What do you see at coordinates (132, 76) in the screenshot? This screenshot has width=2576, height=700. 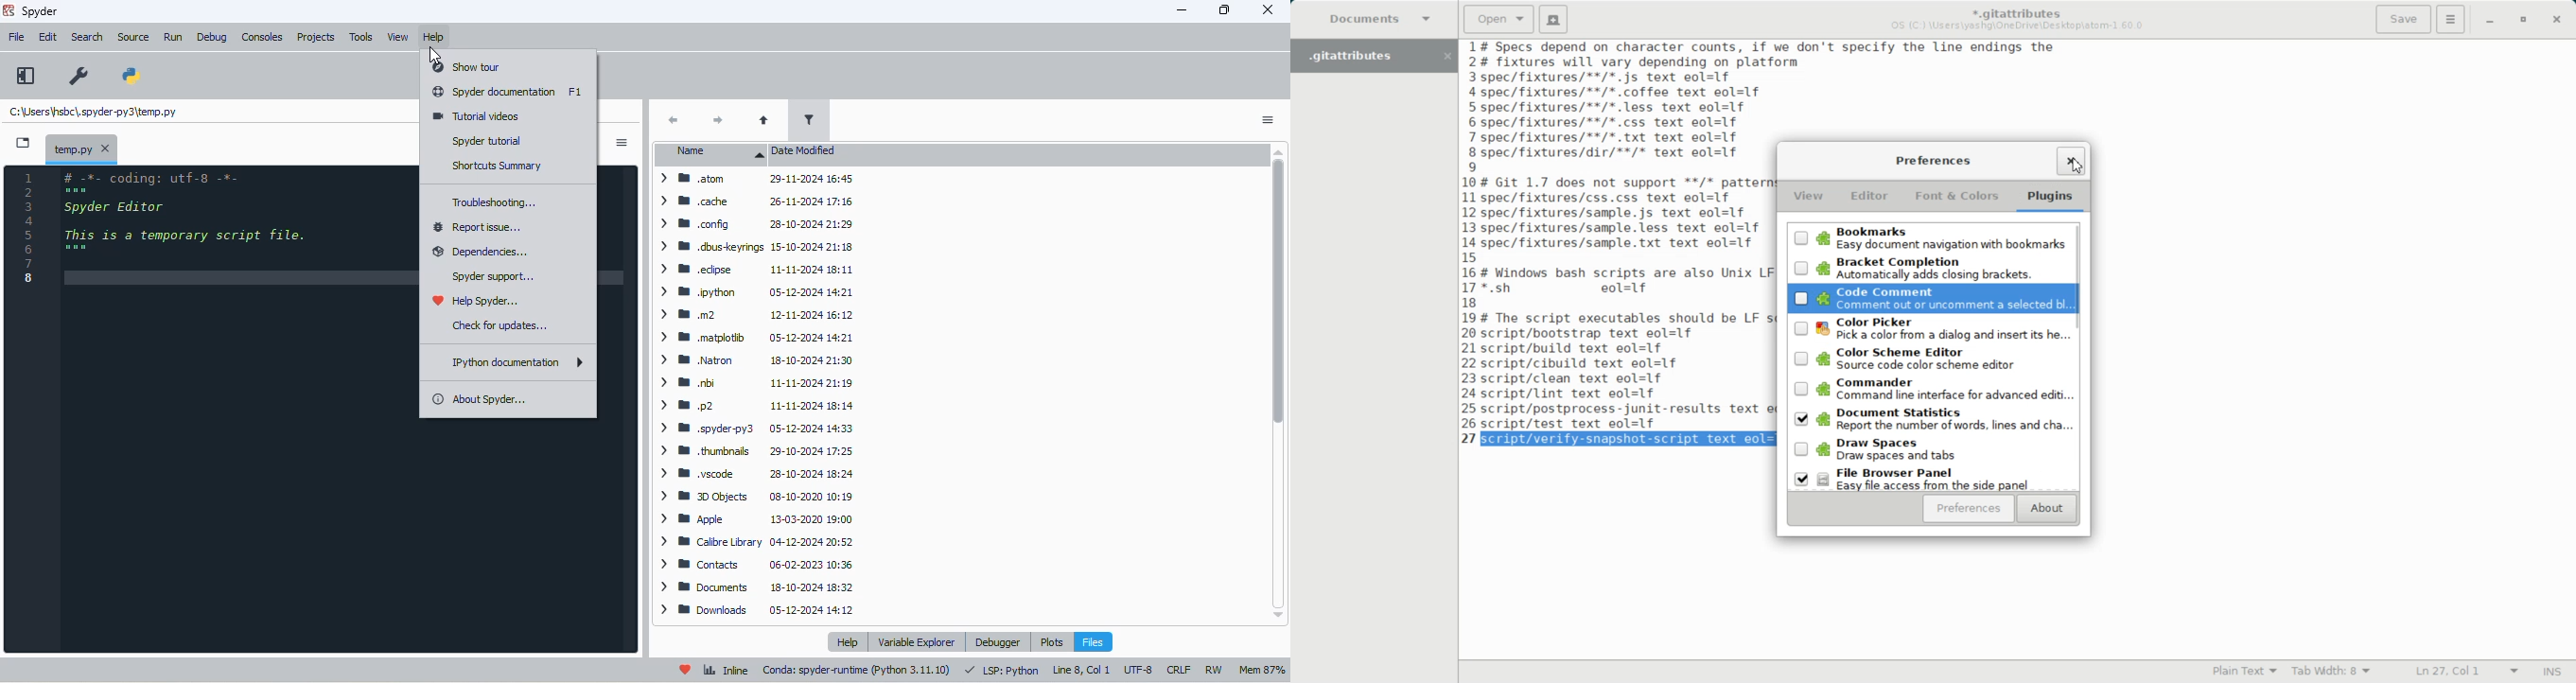 I see `PYTHONPATH manager` at bounding box center [132, 76].